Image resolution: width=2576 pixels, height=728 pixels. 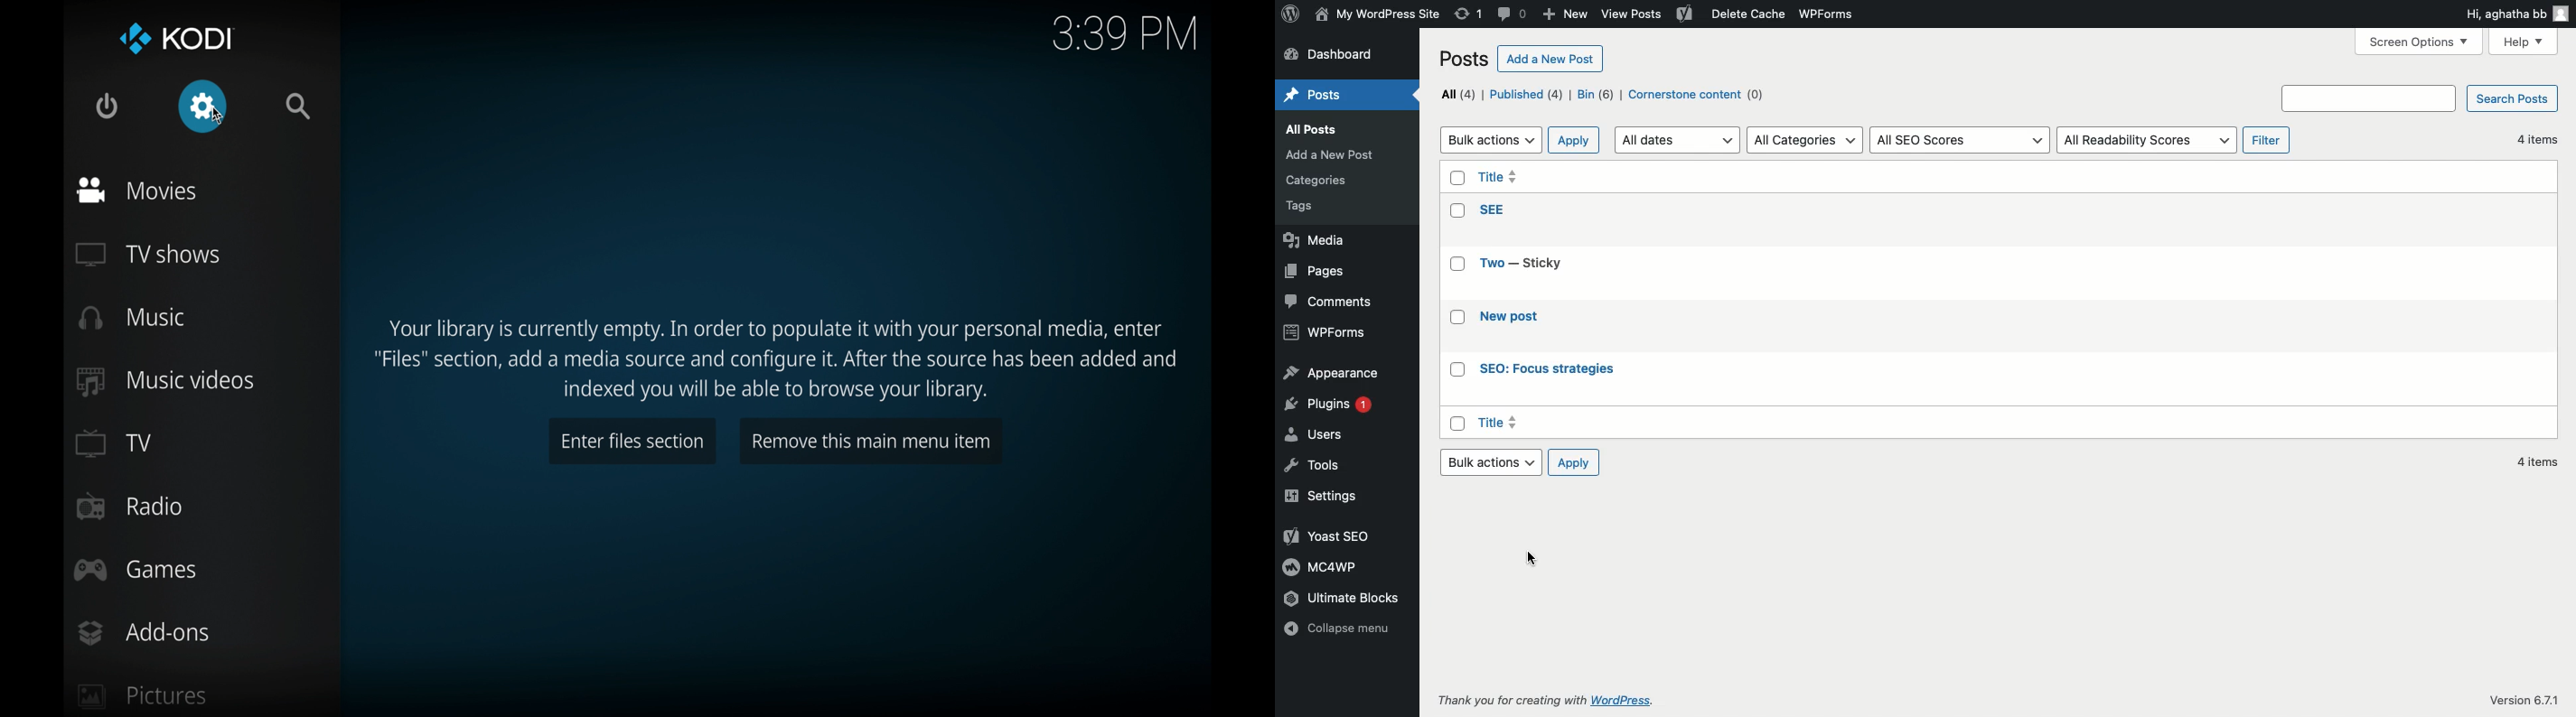 I want to click on Appearance, so click(x=1331, y=374).